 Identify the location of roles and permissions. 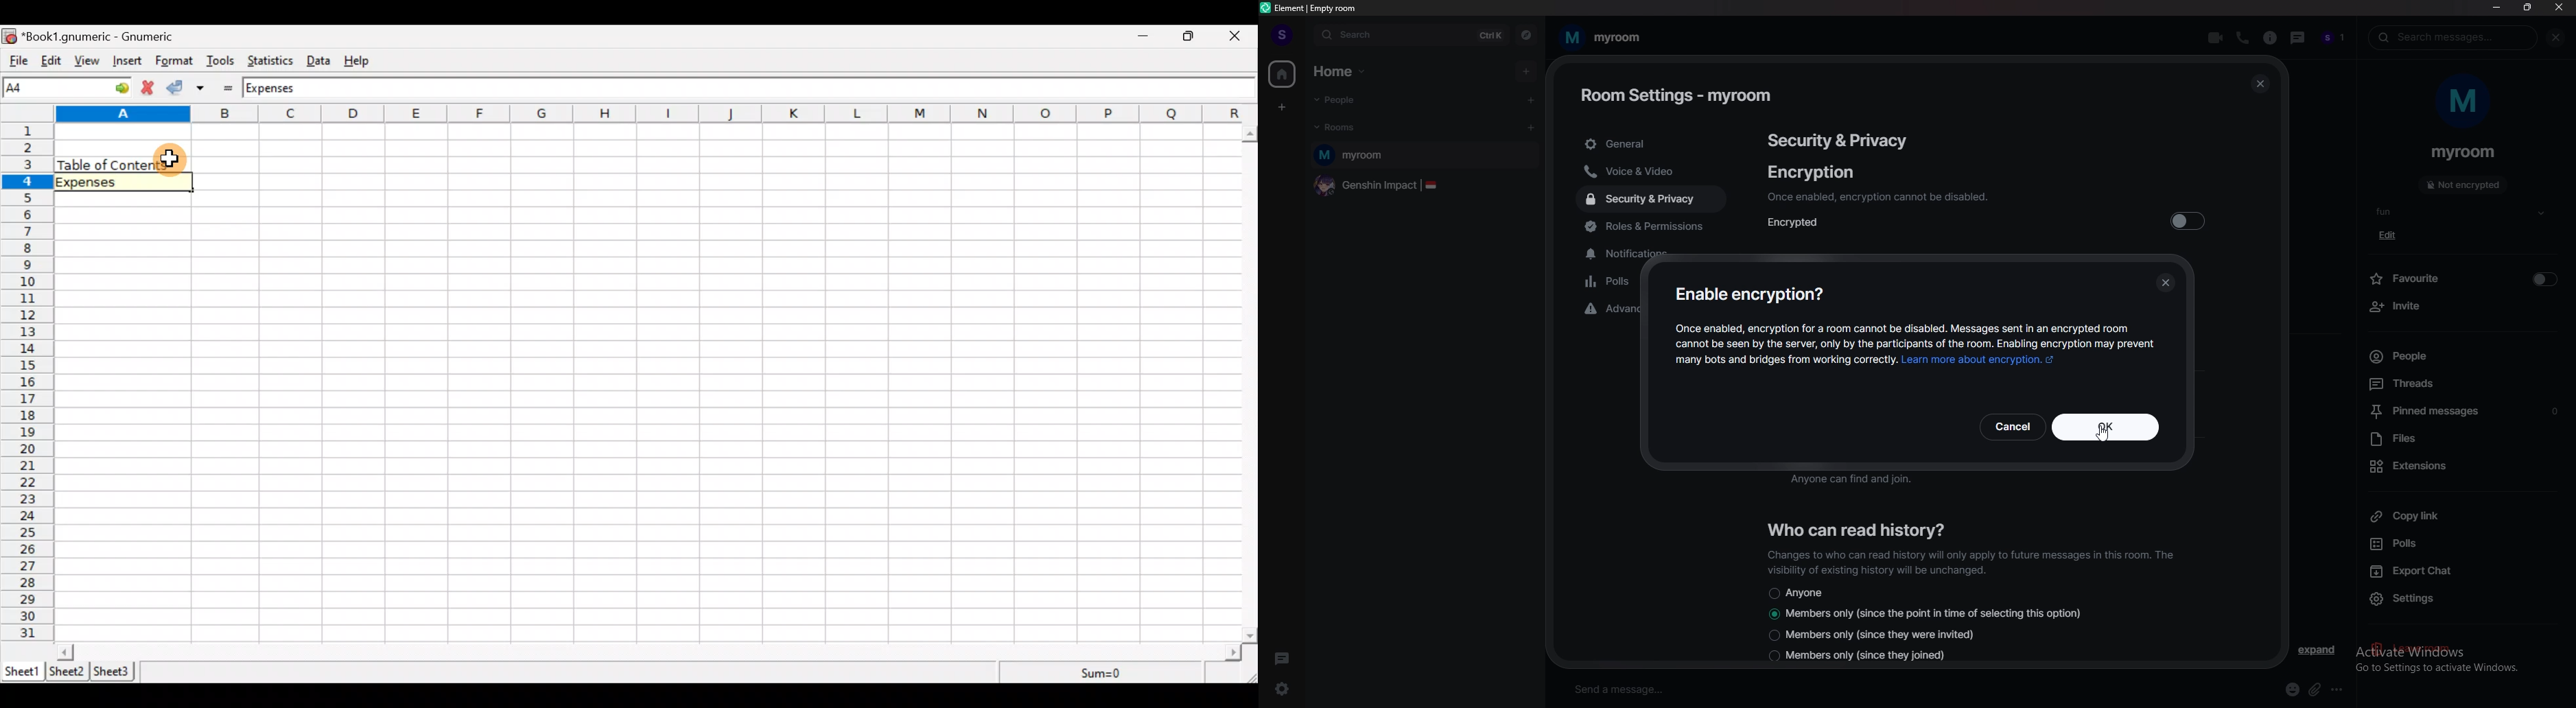
(1663, 228).